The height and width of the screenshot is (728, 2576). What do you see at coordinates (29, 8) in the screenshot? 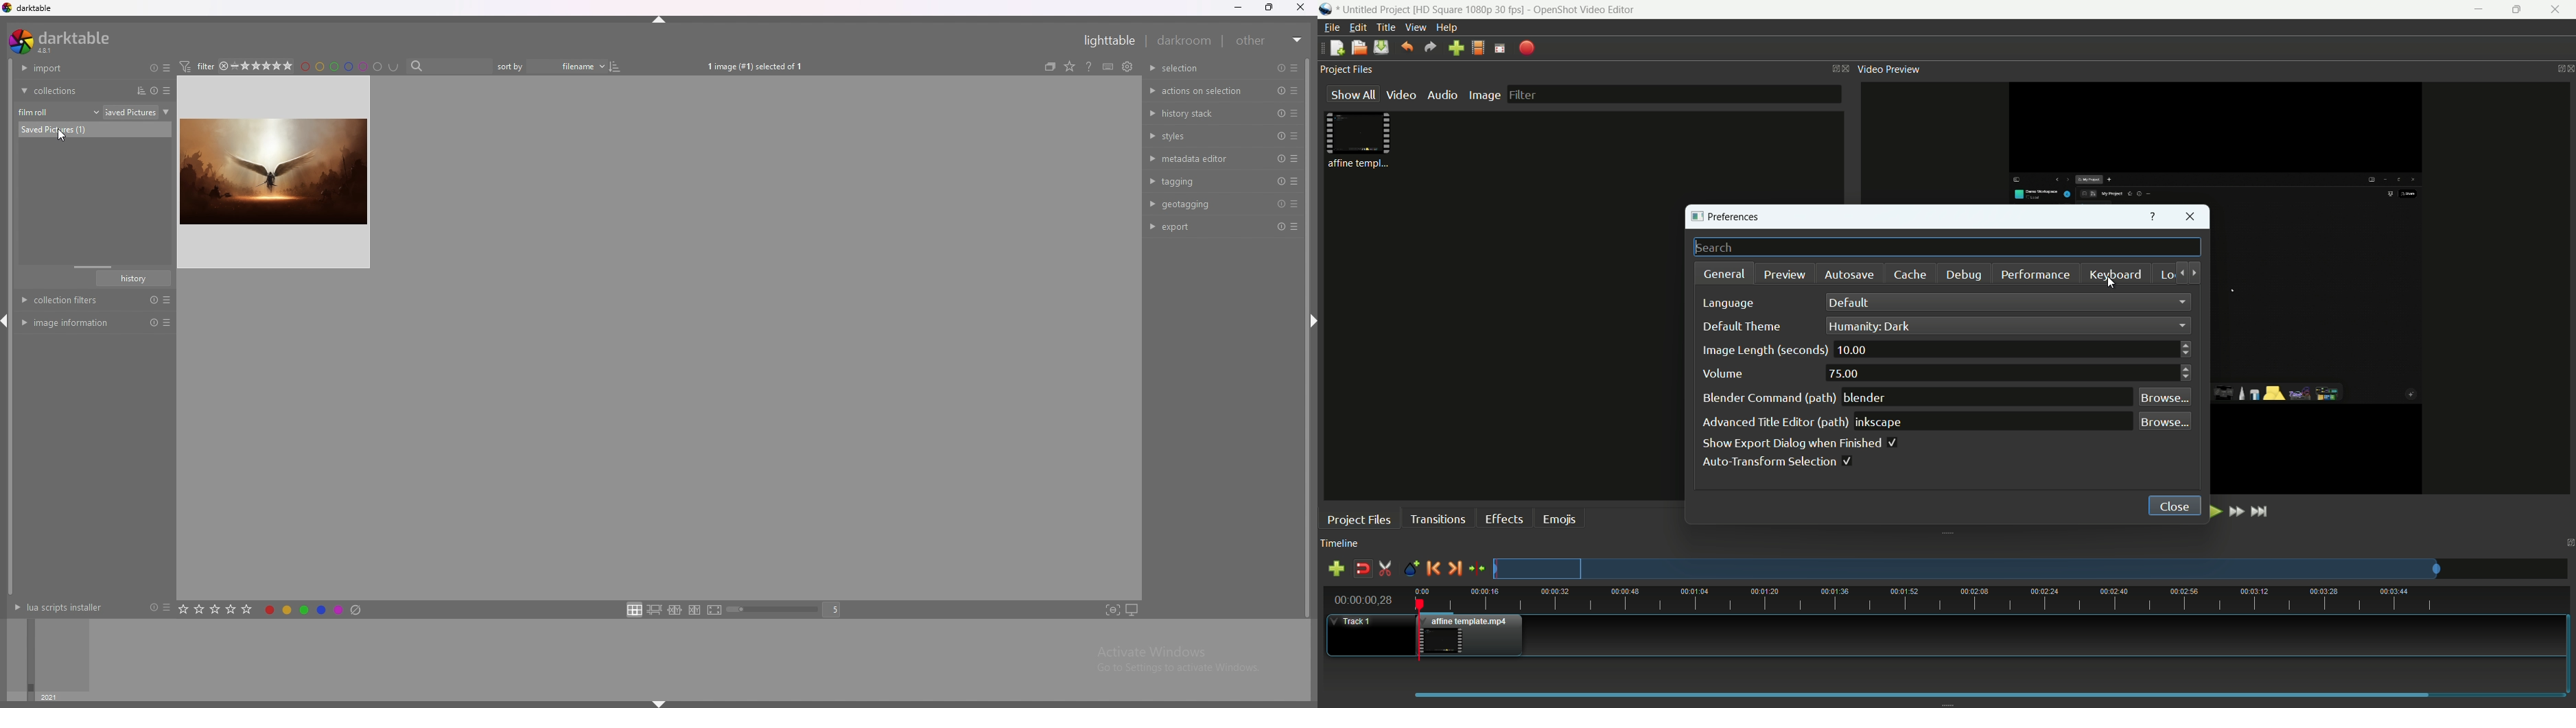
I see `darktable` at bounding box center [29, 8].